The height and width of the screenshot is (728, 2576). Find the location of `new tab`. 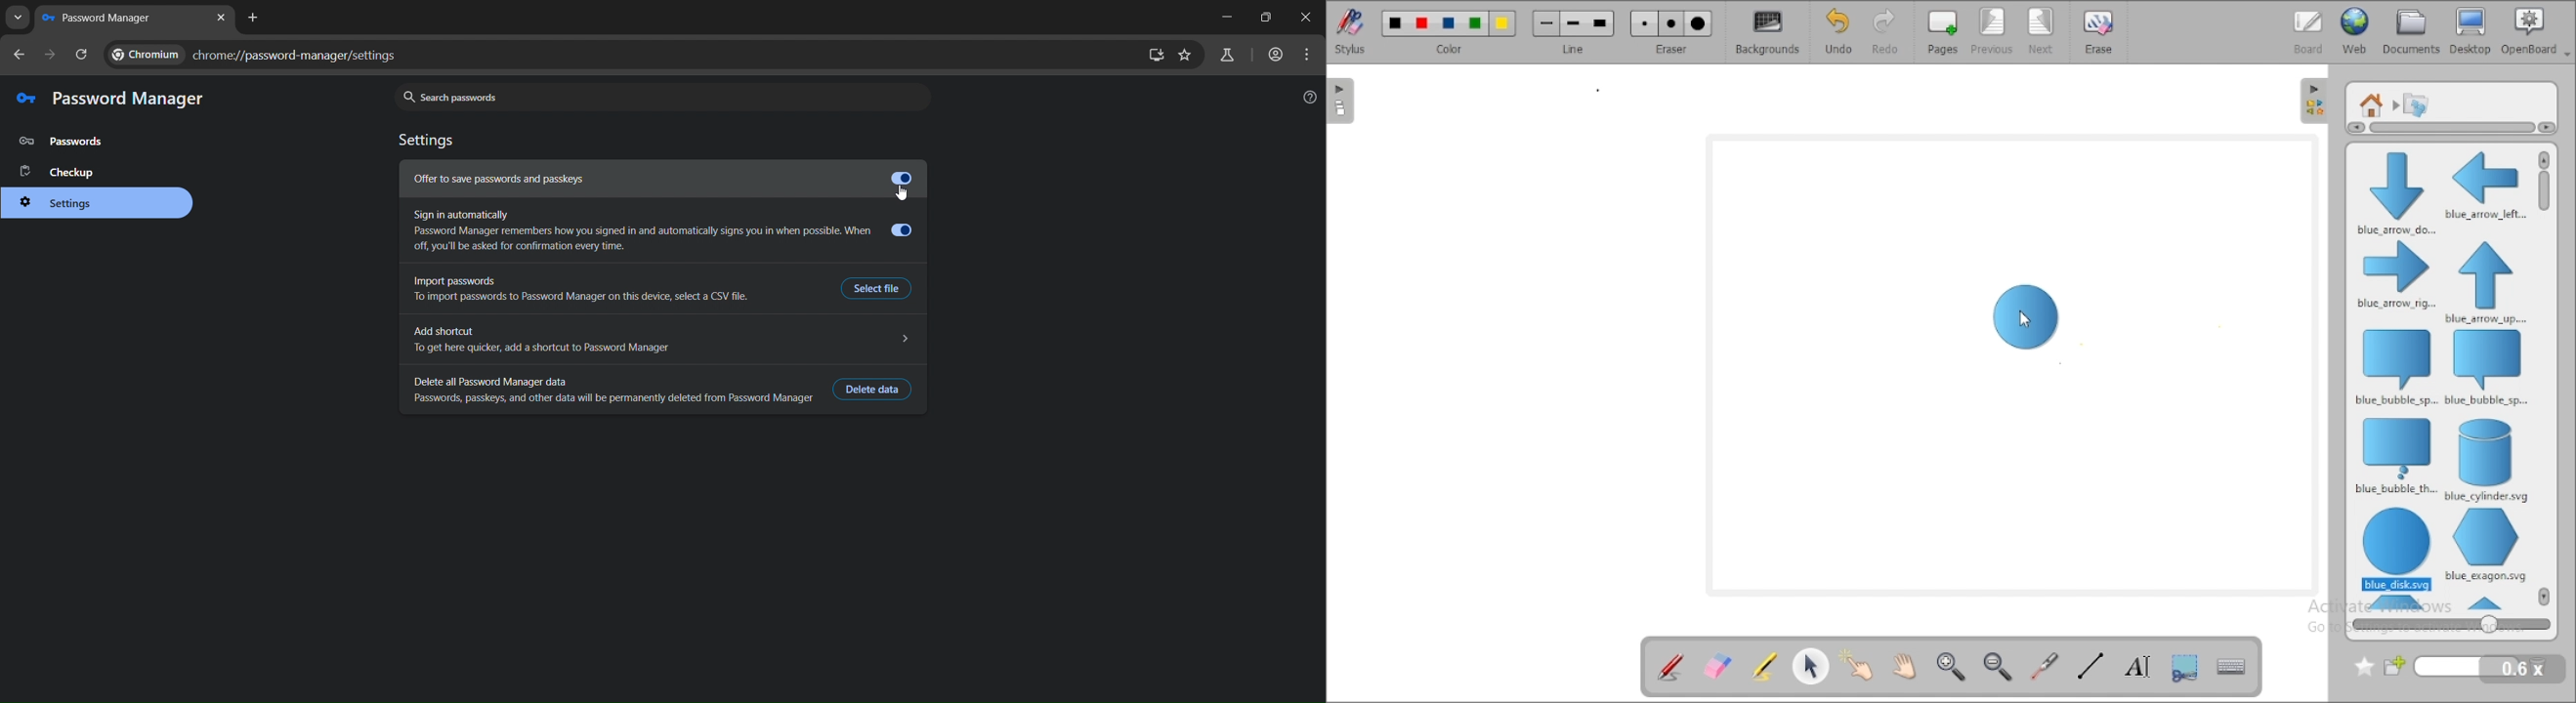

new tab is located at coordinates (251, 21).